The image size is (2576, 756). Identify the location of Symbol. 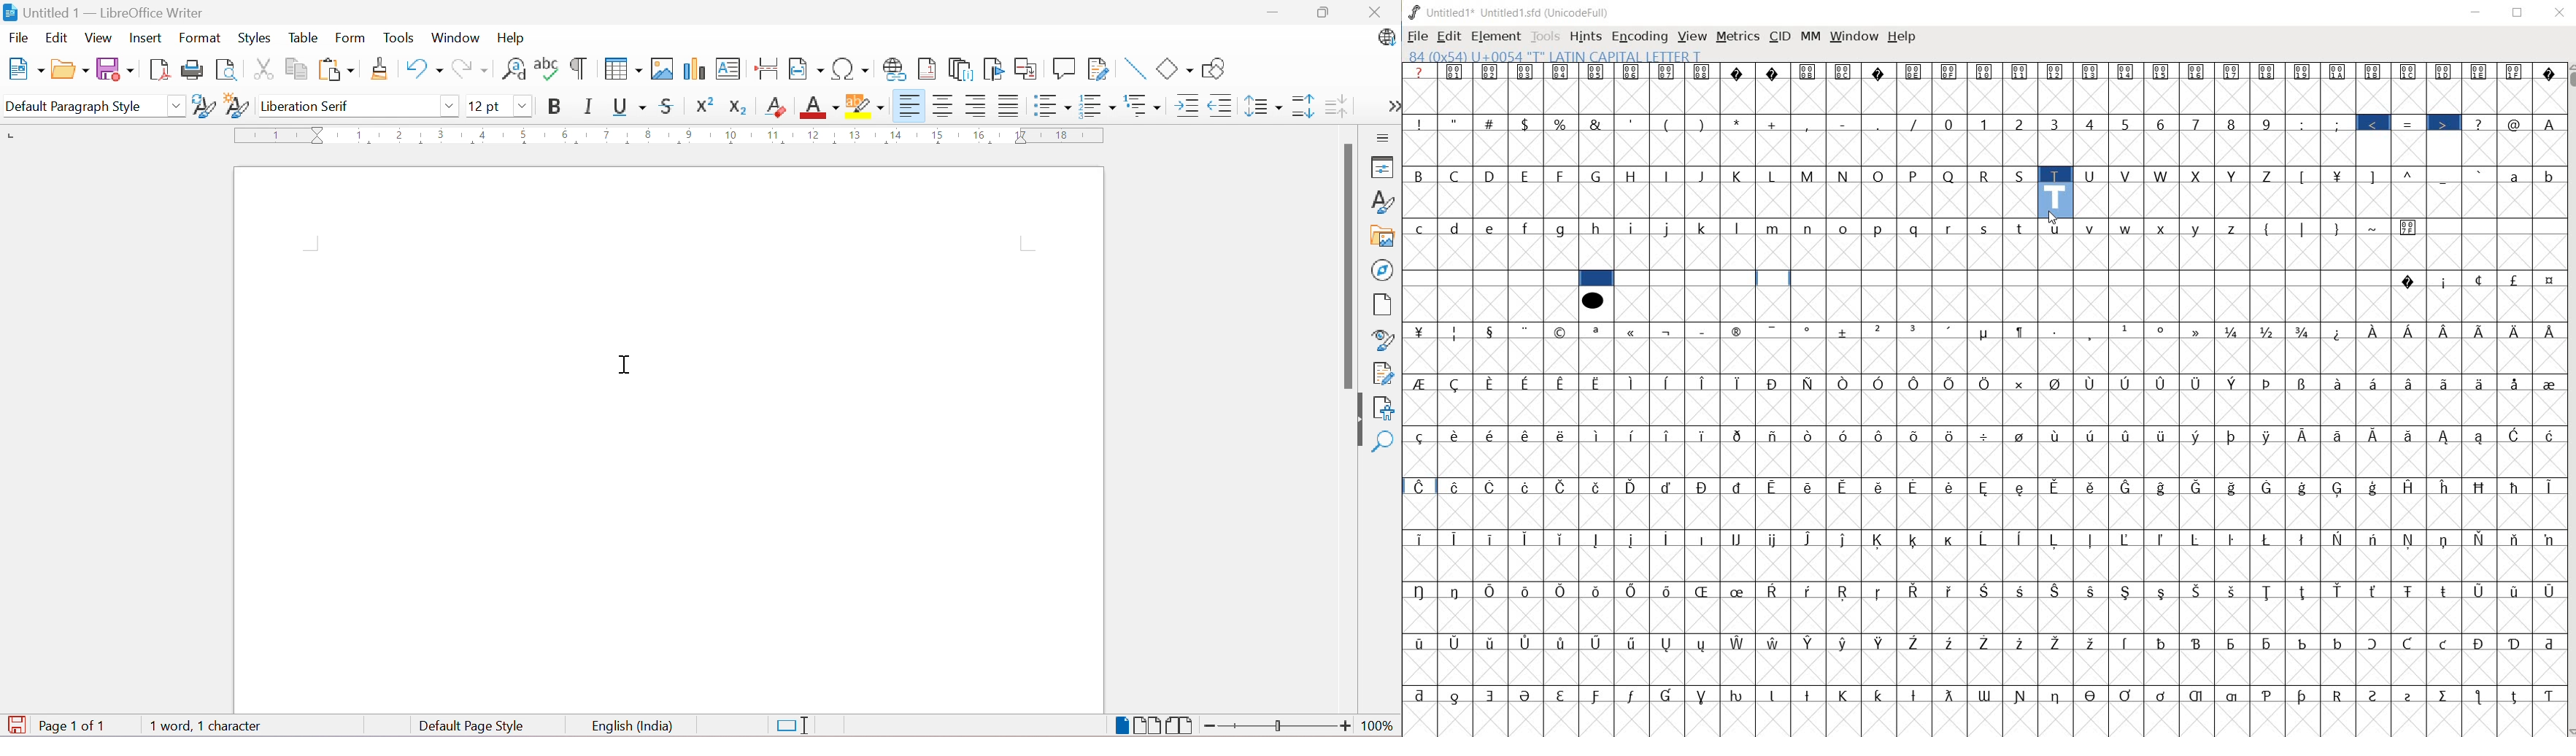
(2305, 592).